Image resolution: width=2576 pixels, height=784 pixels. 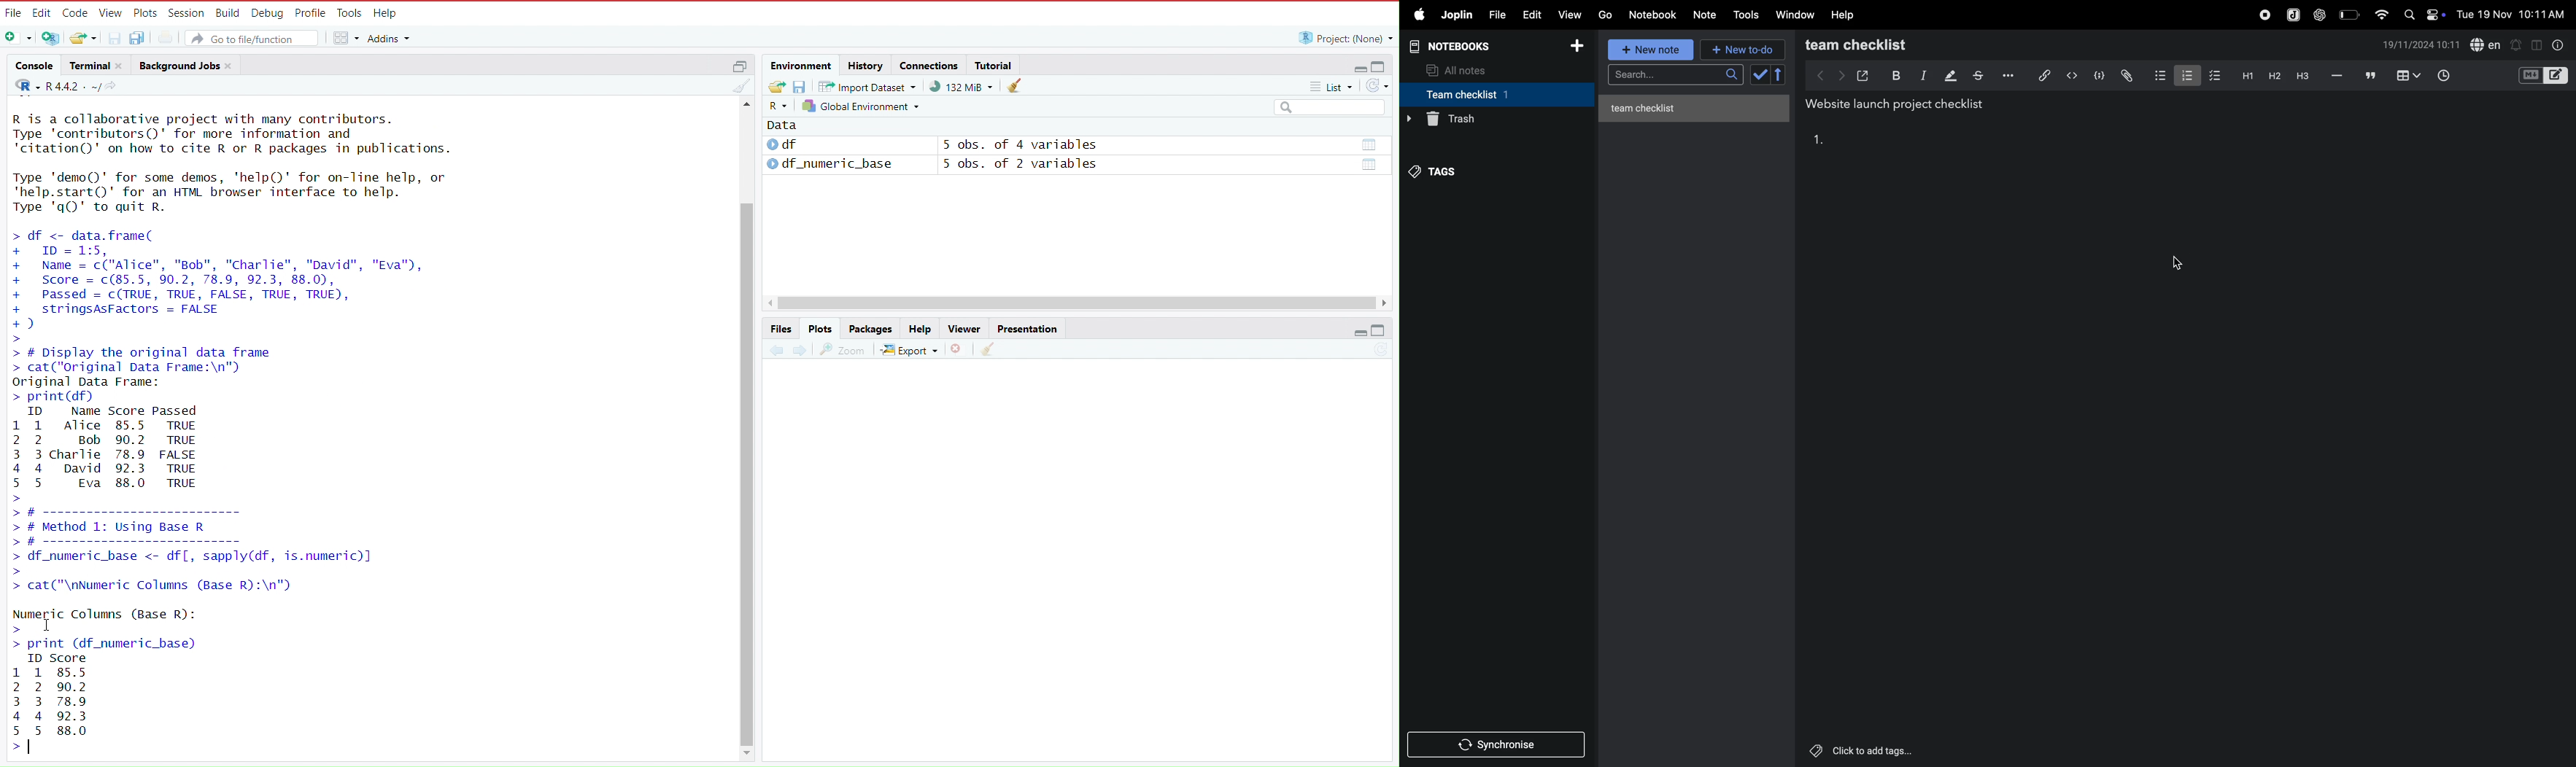 I want to click on Code, so click(x=74, y=10).